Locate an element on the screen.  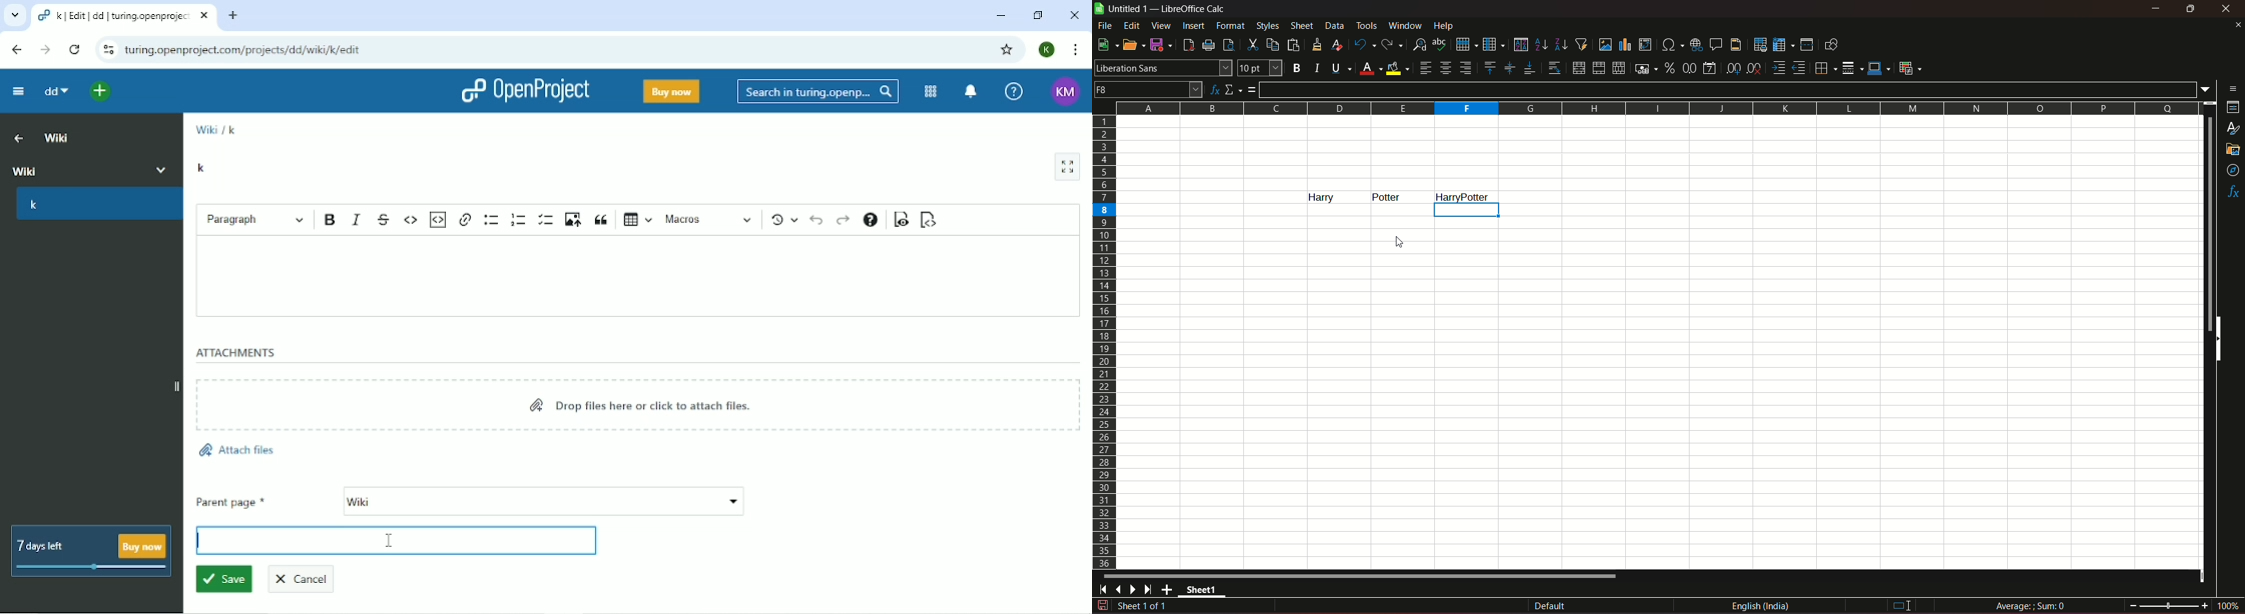
add decimal place is located at coordinates (1731, 68).